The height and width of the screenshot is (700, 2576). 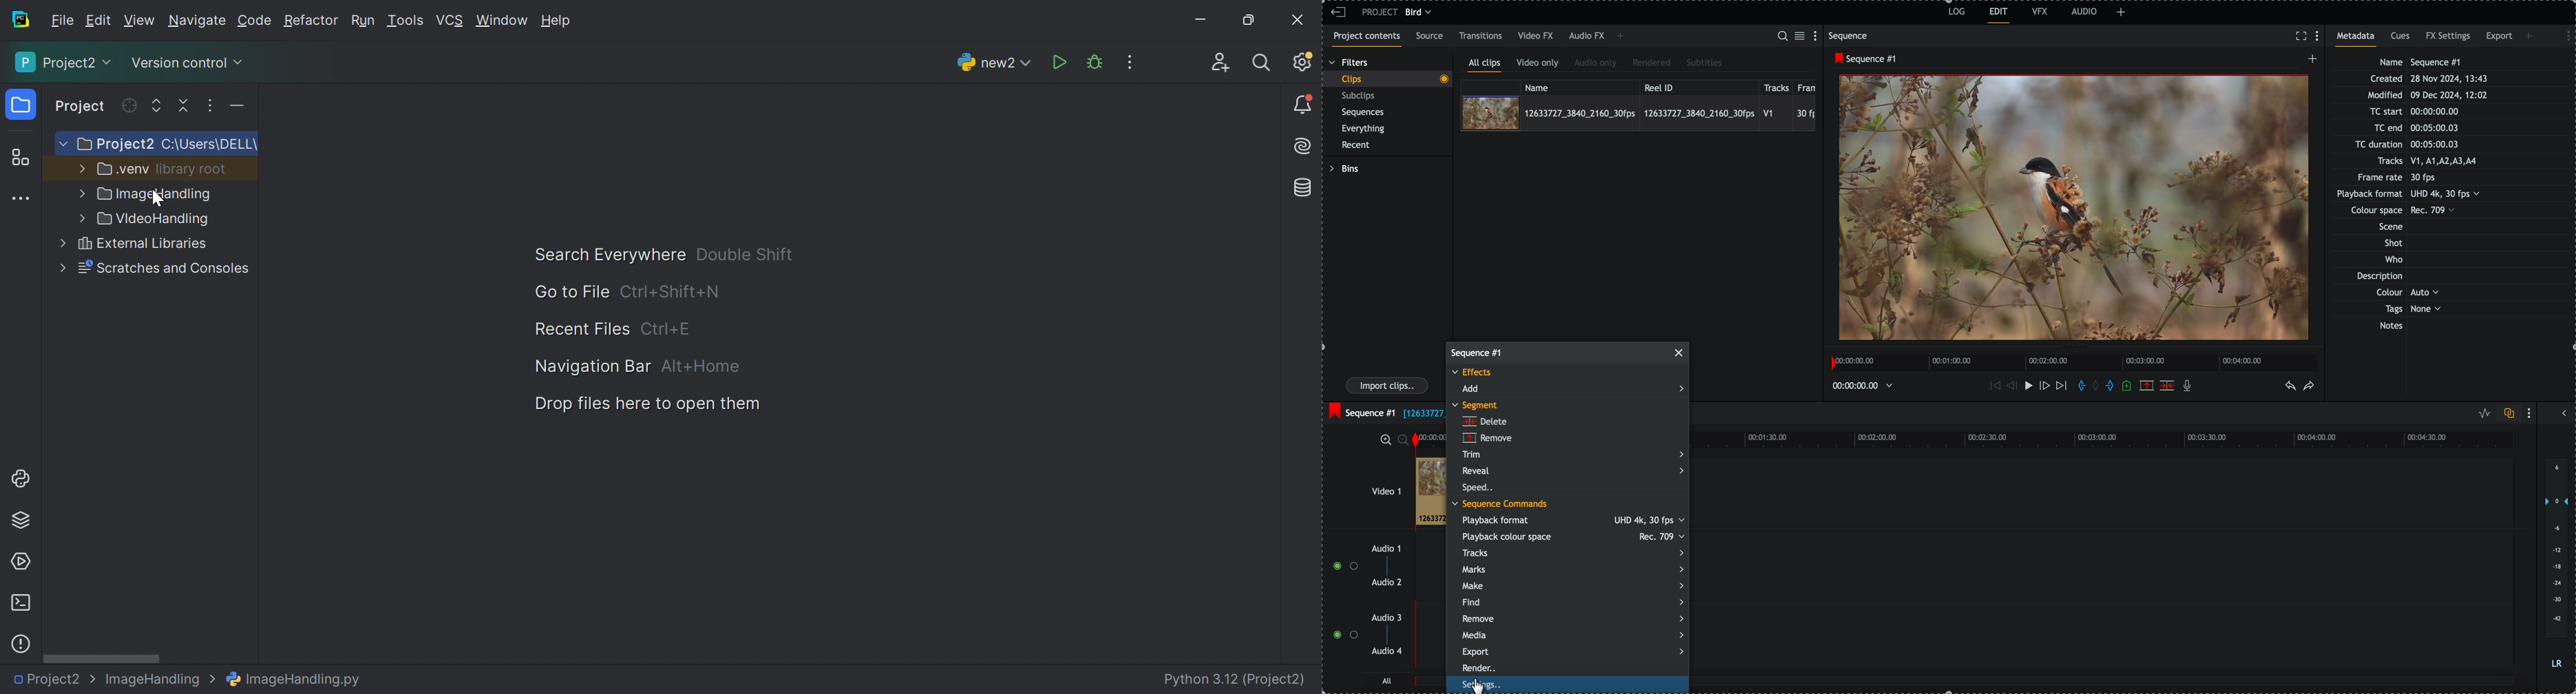 What do you see at coordinates (1205, 22) in the screenshot?
I see `Minimize` at bounding box center [1205, 22].